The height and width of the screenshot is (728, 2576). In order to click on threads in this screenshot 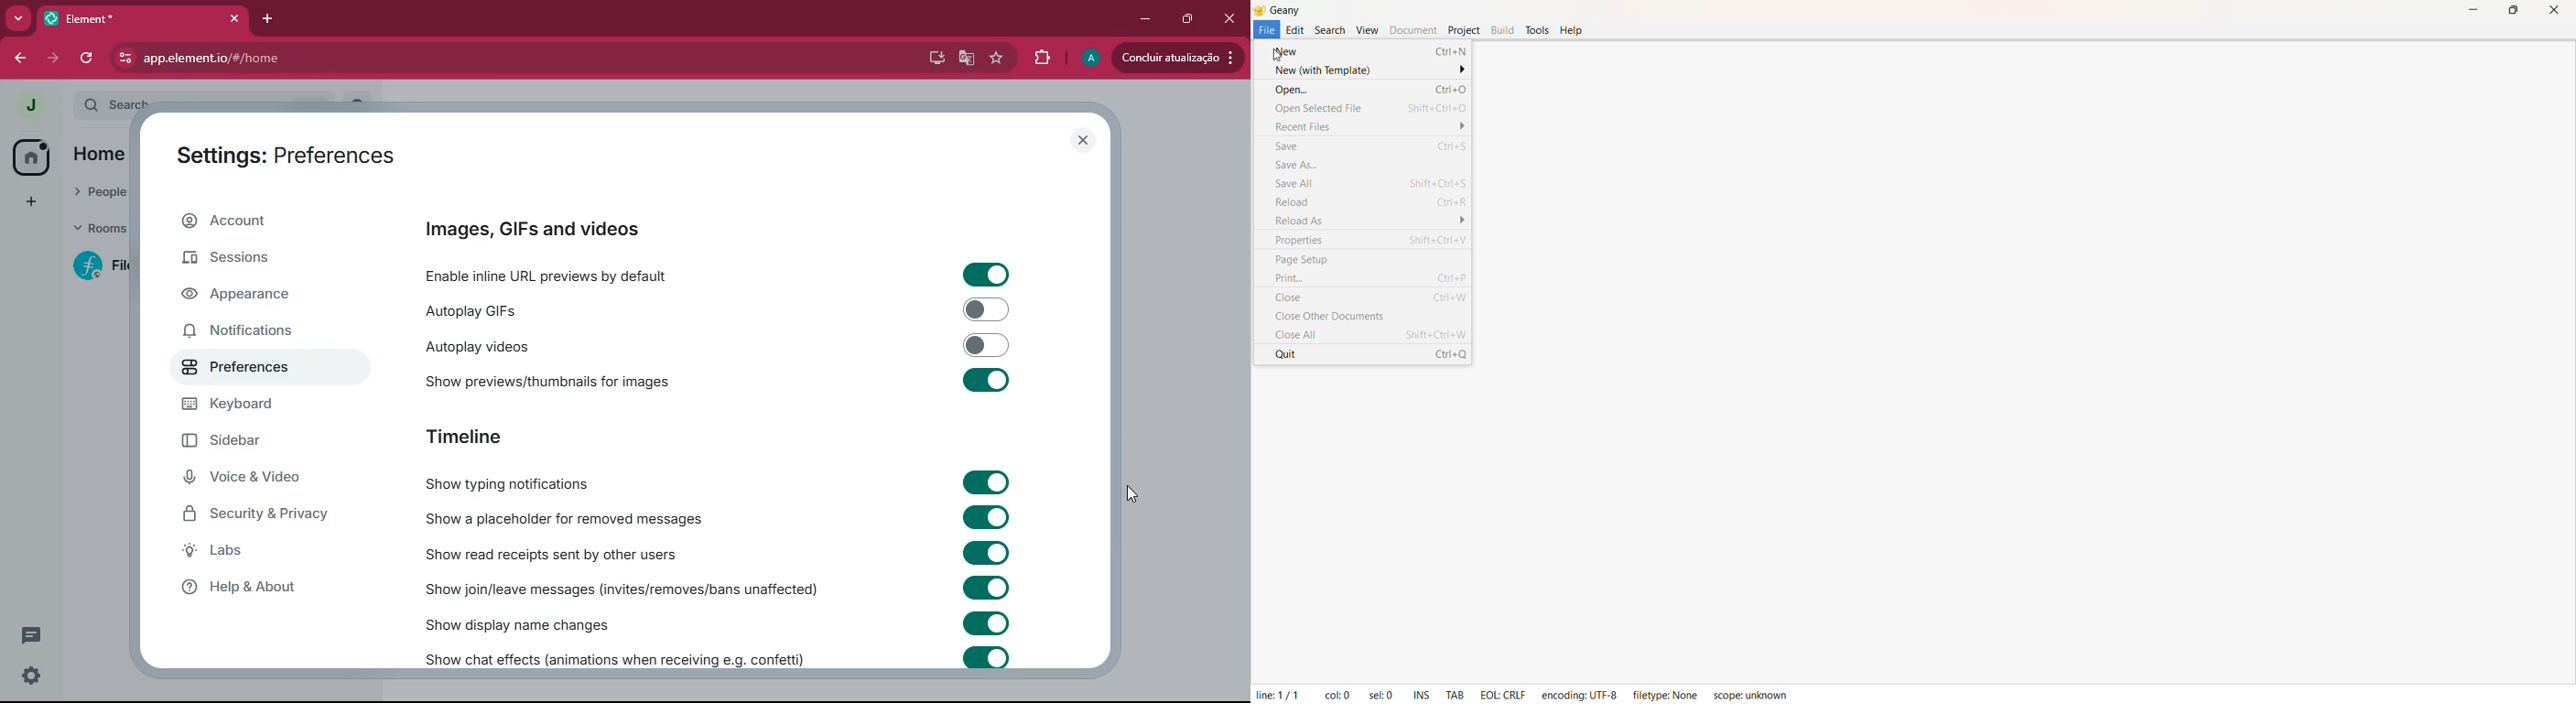, I will do `click(31, 635)`.